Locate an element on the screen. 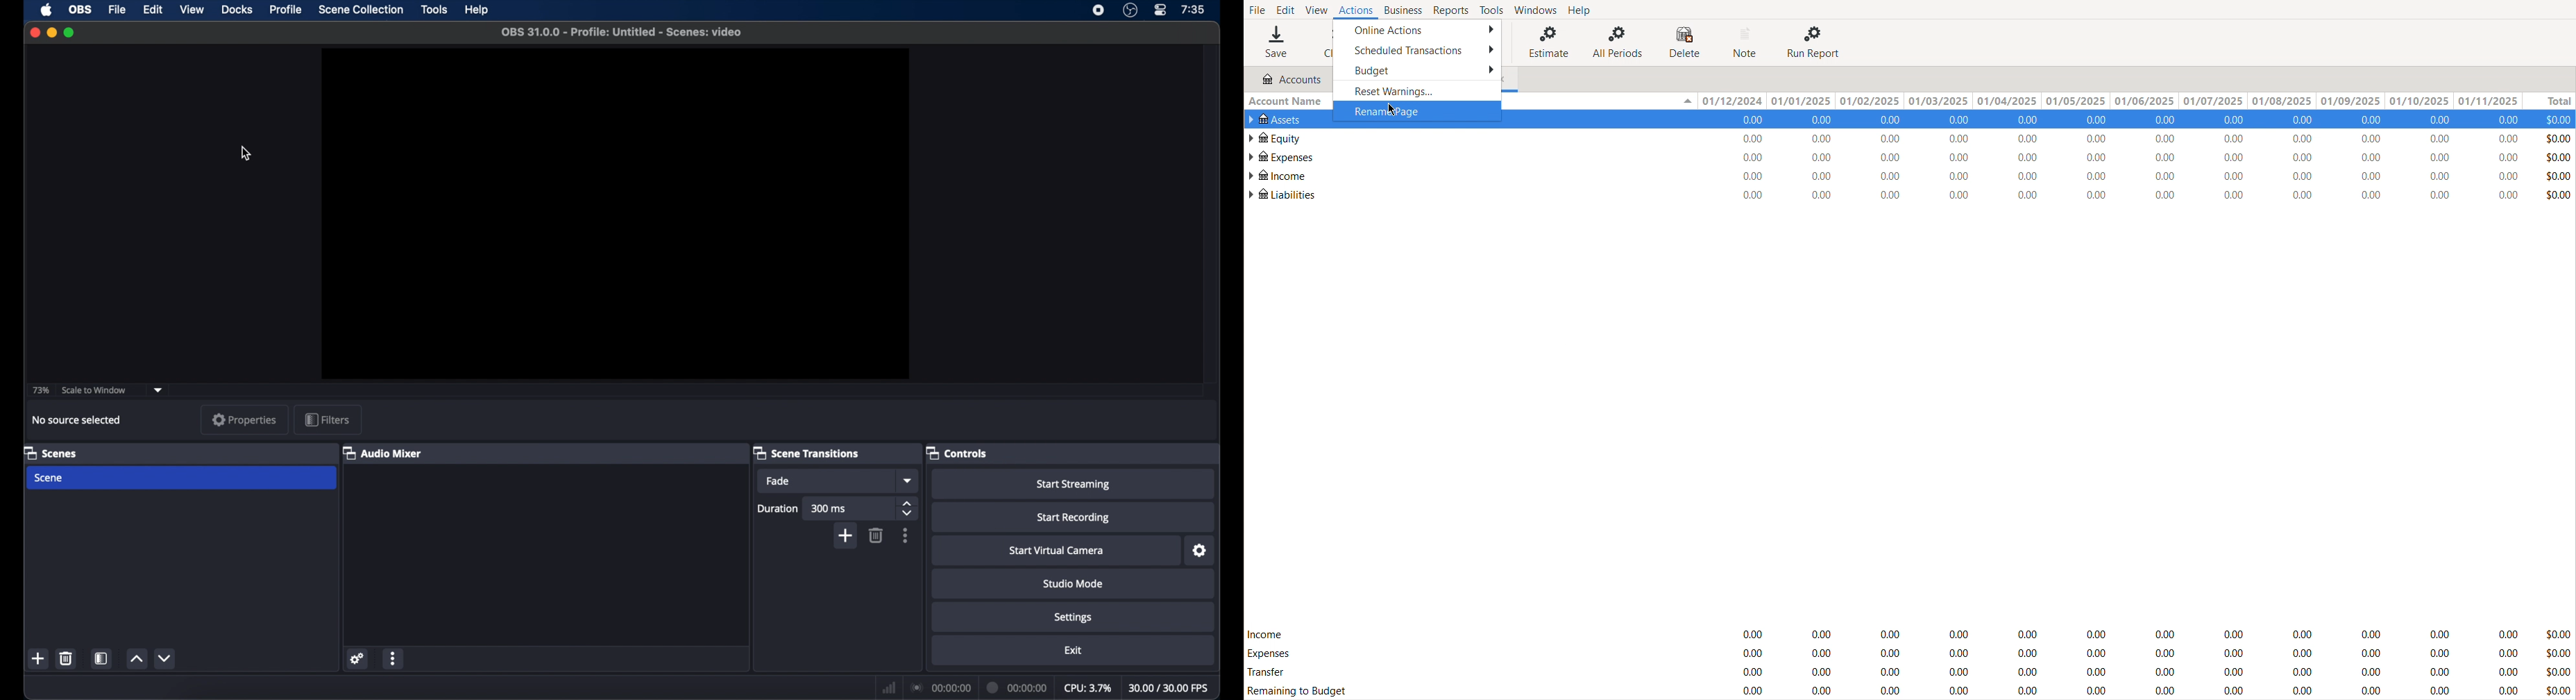 This screenshot has height=700, width=2576. audio mixer is located at coordinates (385, 454).